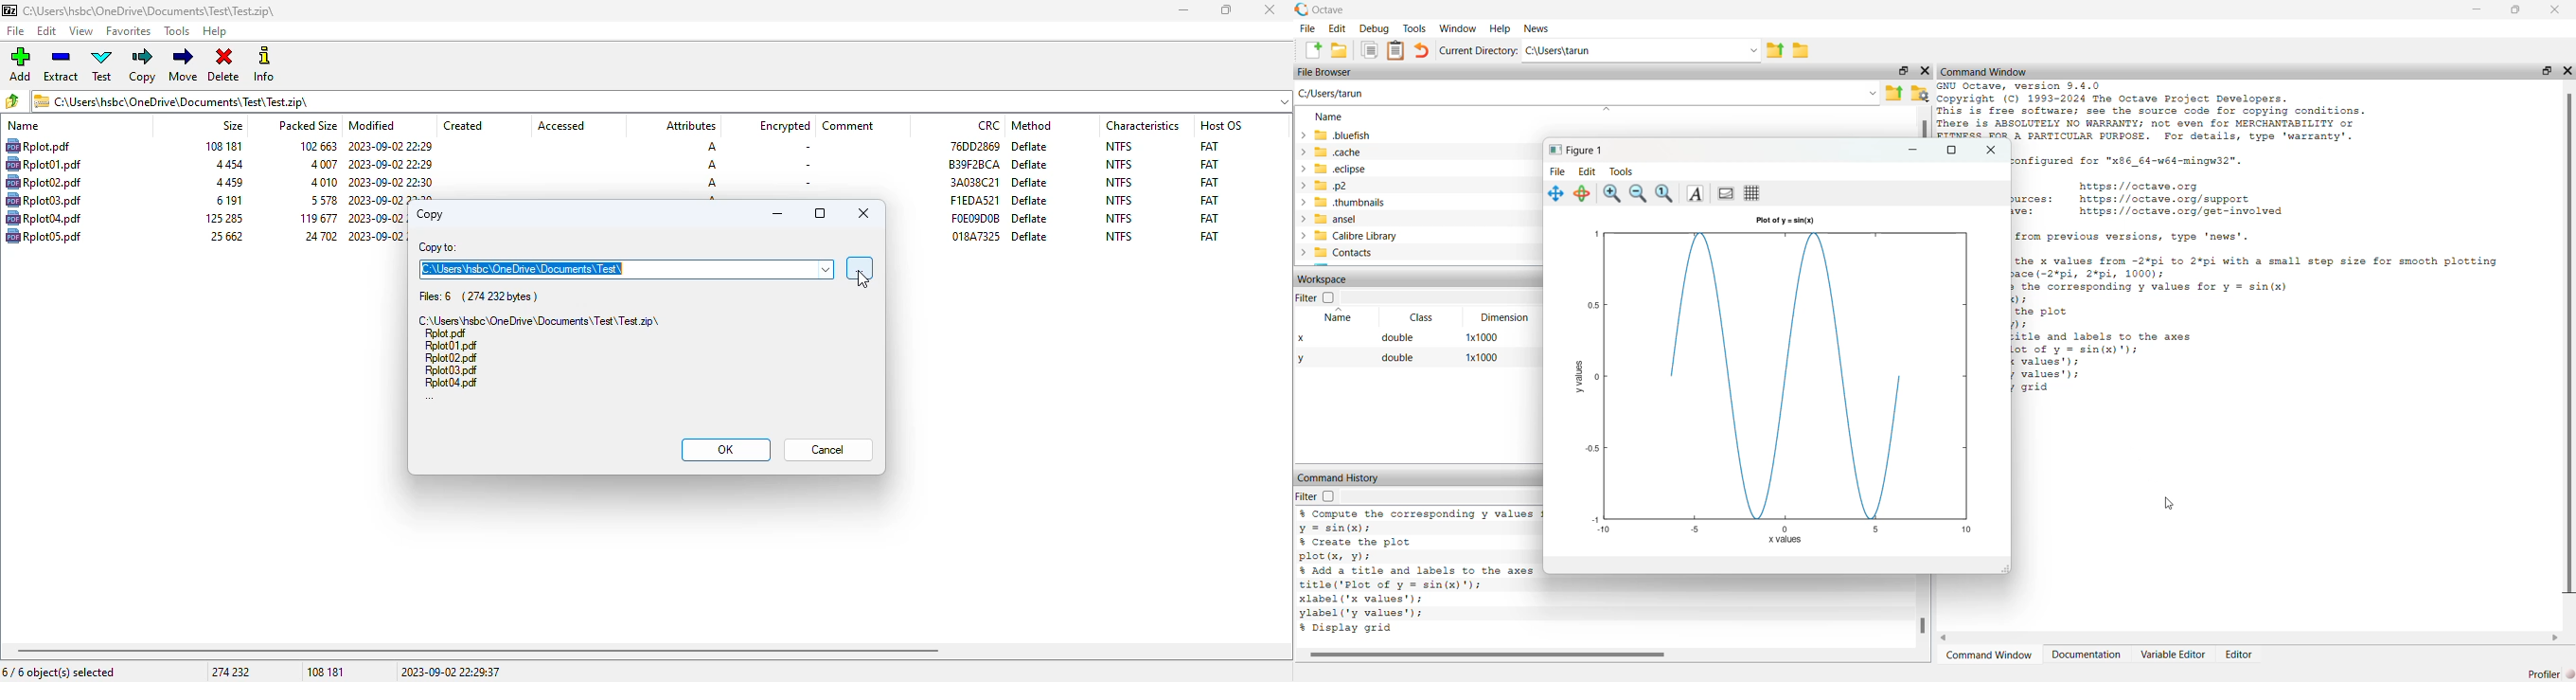 The image size is (2576, 700). What do you see at coordinates (2108, 356) in the screenshot?
I see `ni

title and labels to the axes
lot of y = sin(x)");

€ values’);

7 values');

7 grid` at bounding box center [2108, 356].